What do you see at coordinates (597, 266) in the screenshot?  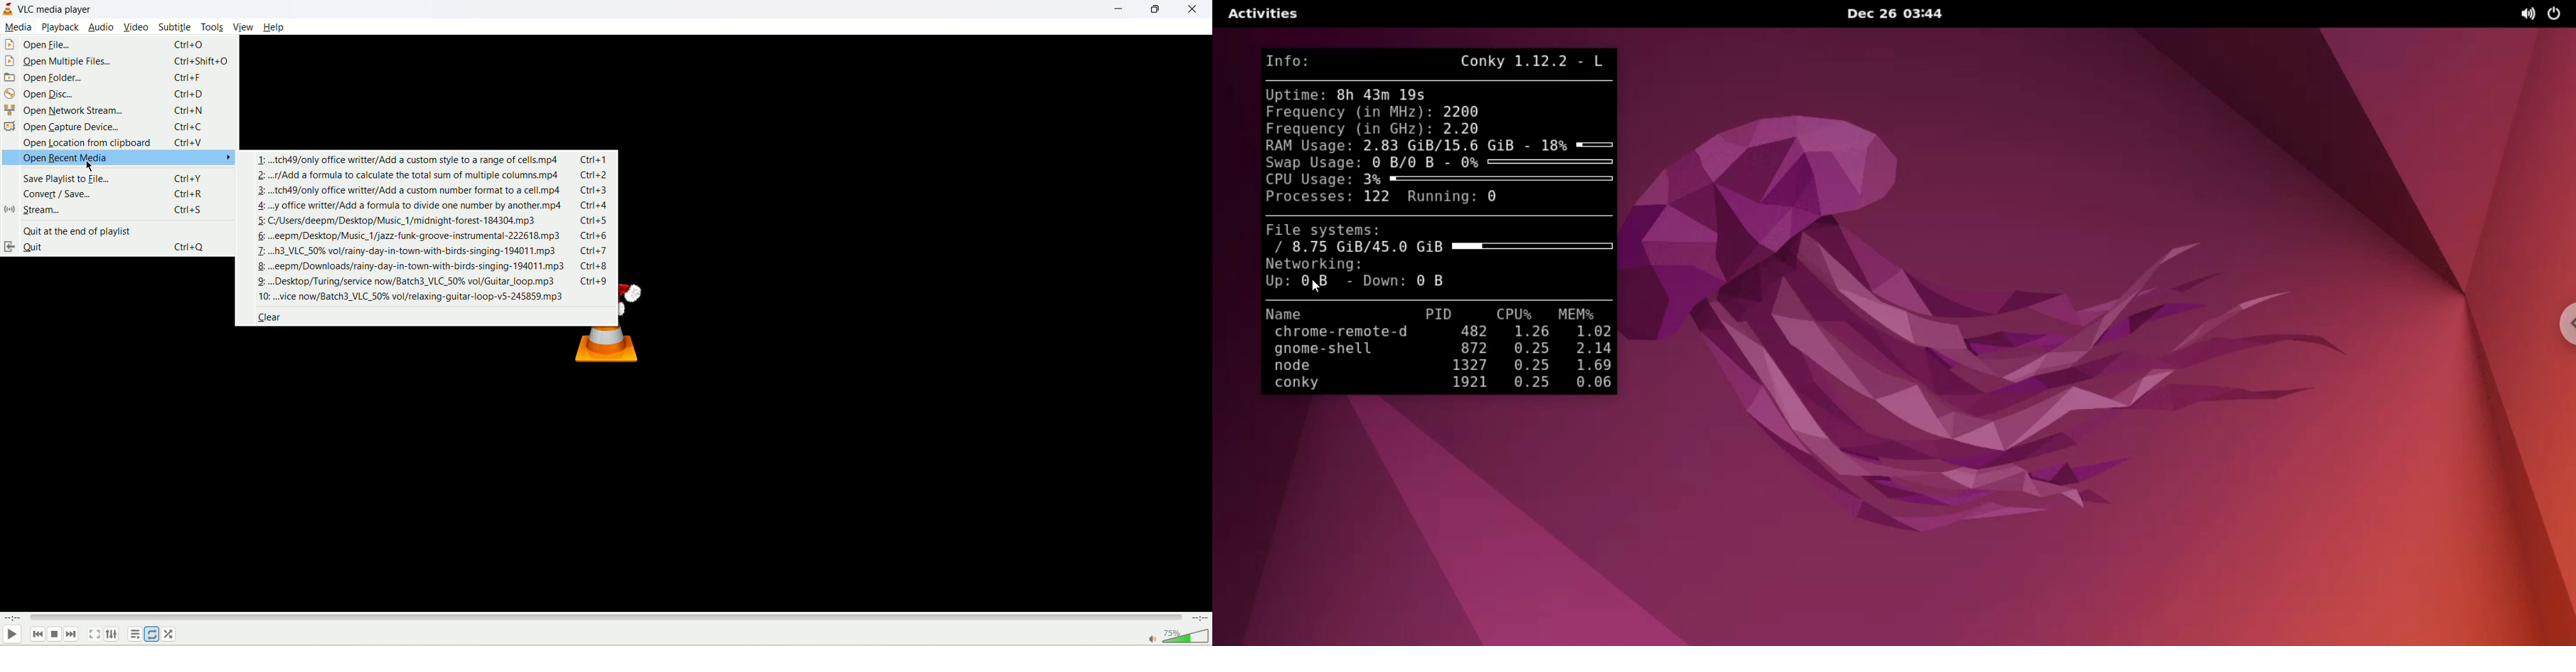 I see `ctrl+8` at bounding box center [597, 266].